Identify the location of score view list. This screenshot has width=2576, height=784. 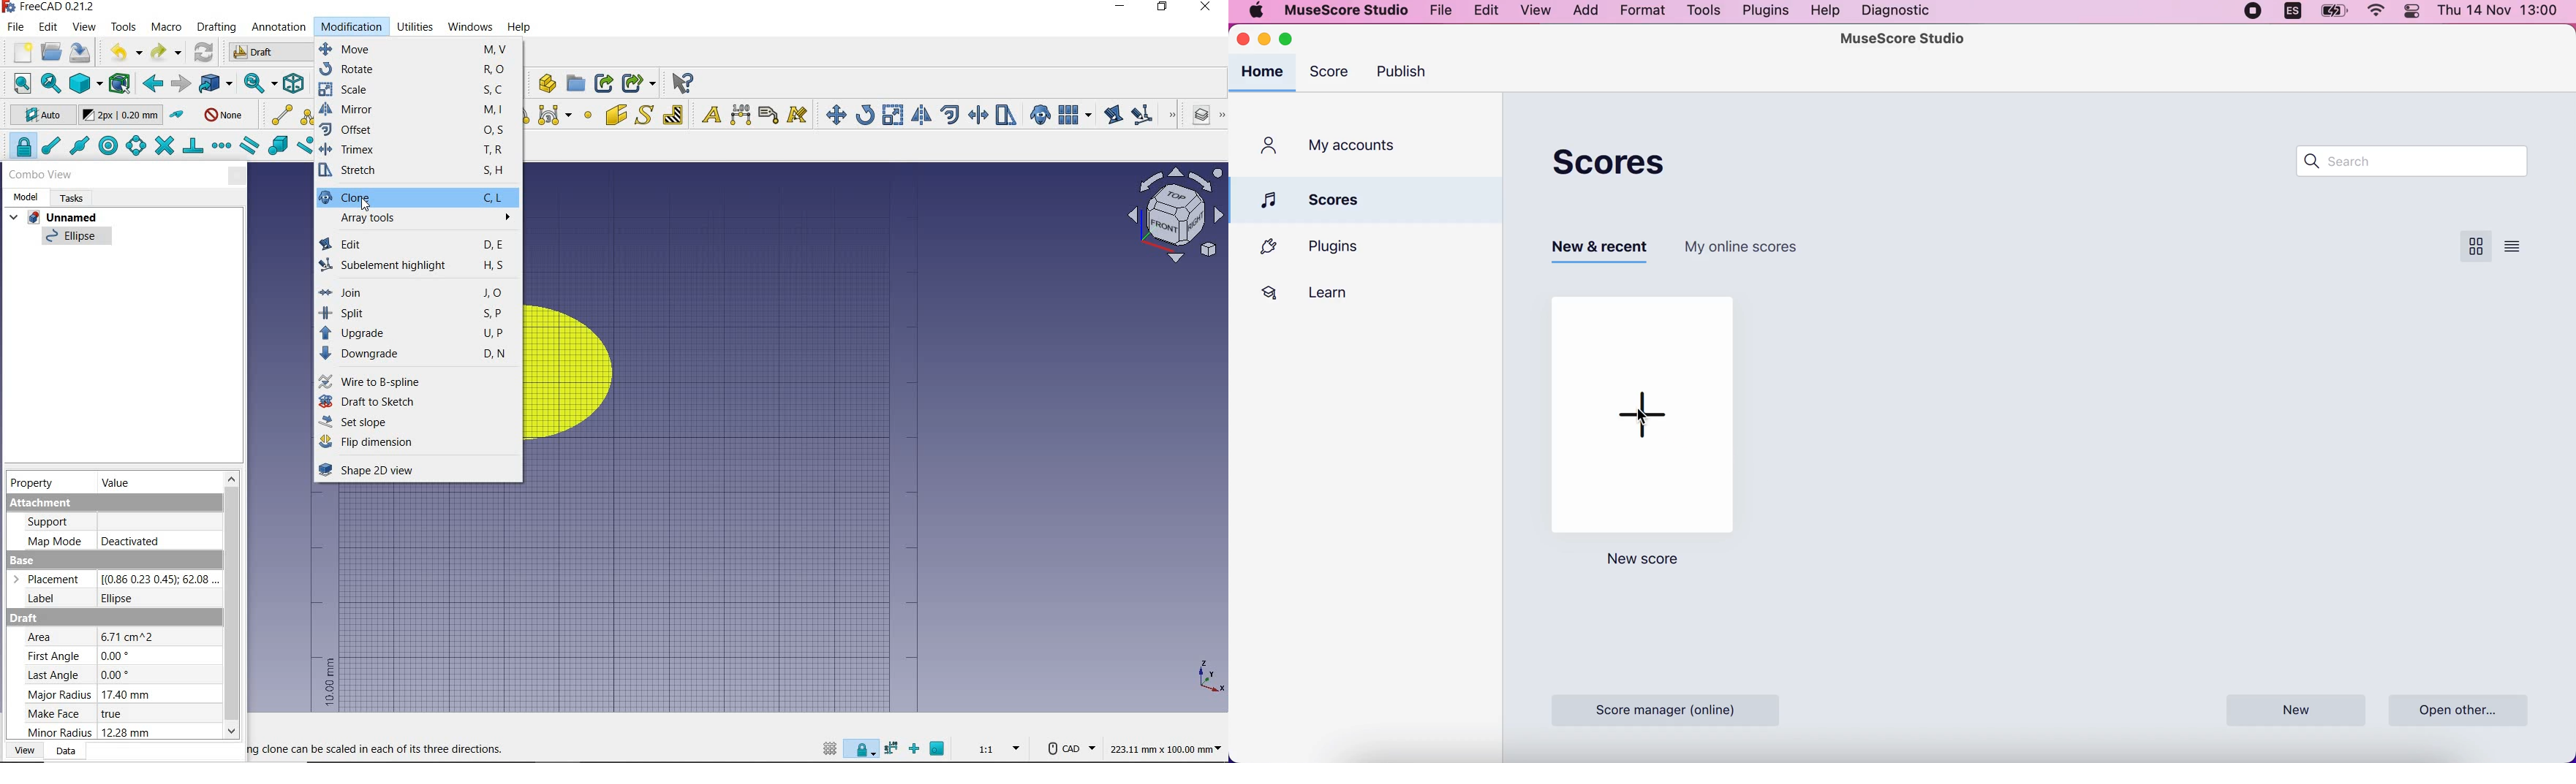
(2513, 245).